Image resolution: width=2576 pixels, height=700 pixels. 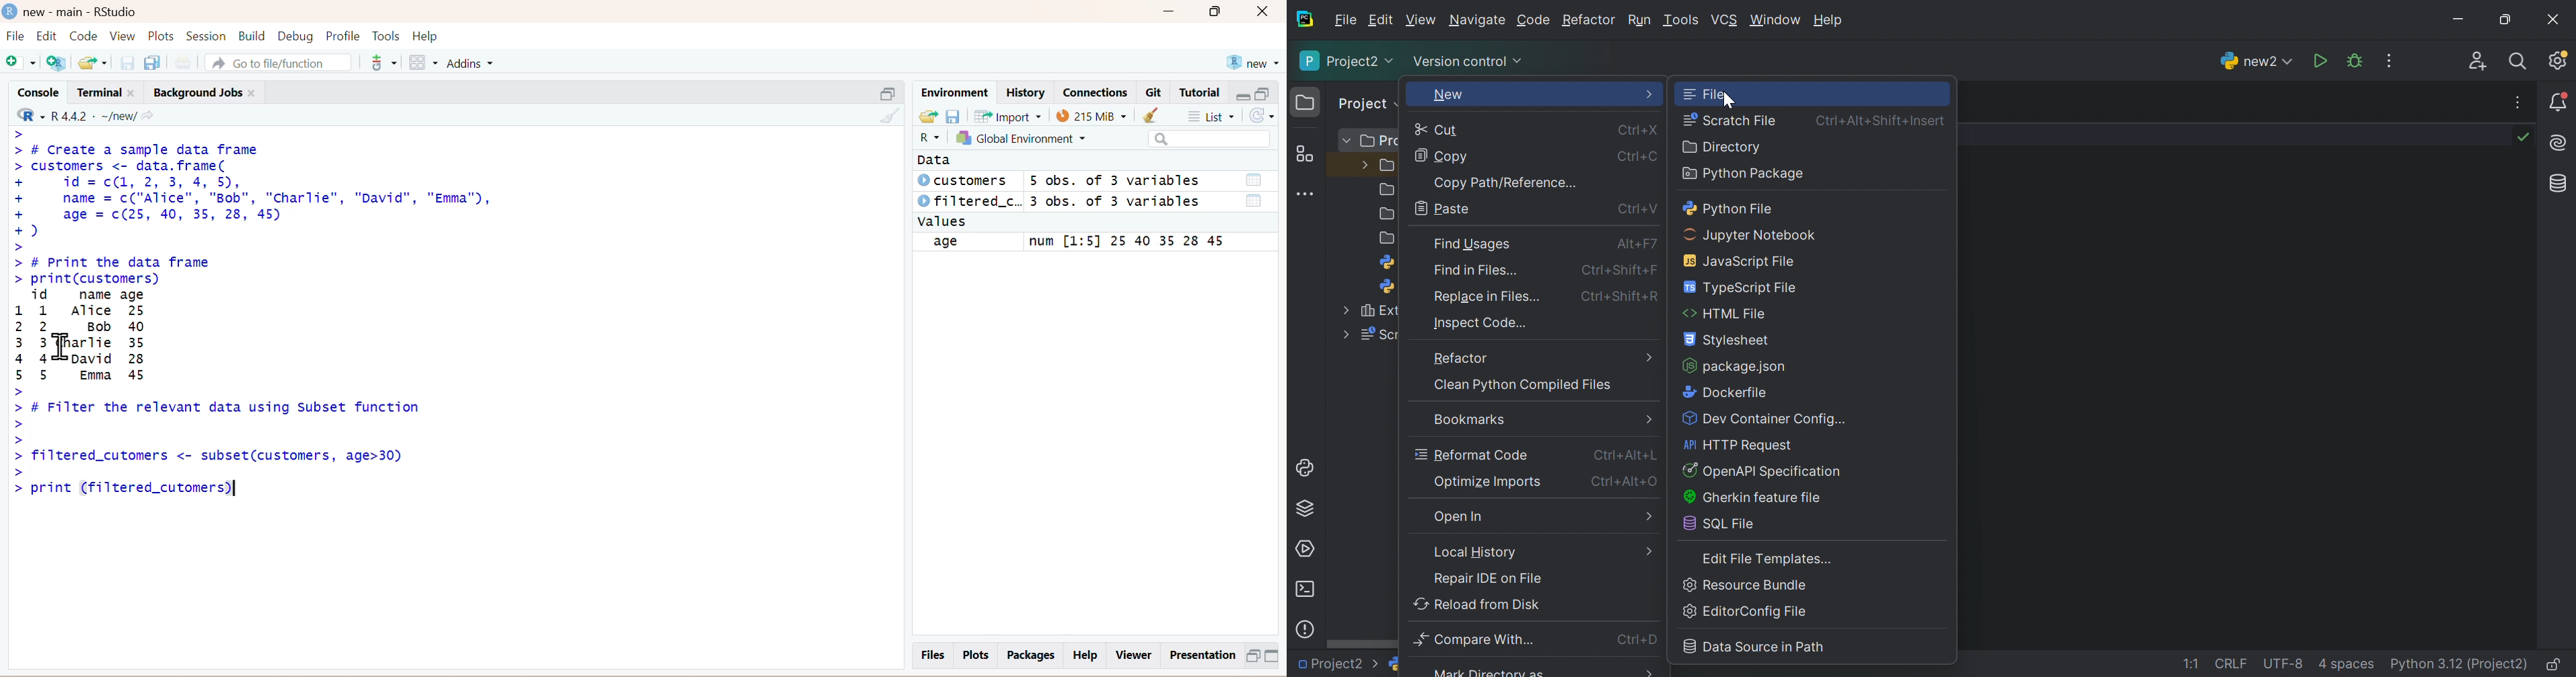 I want to click on Import, so click(x=1011, y=117).